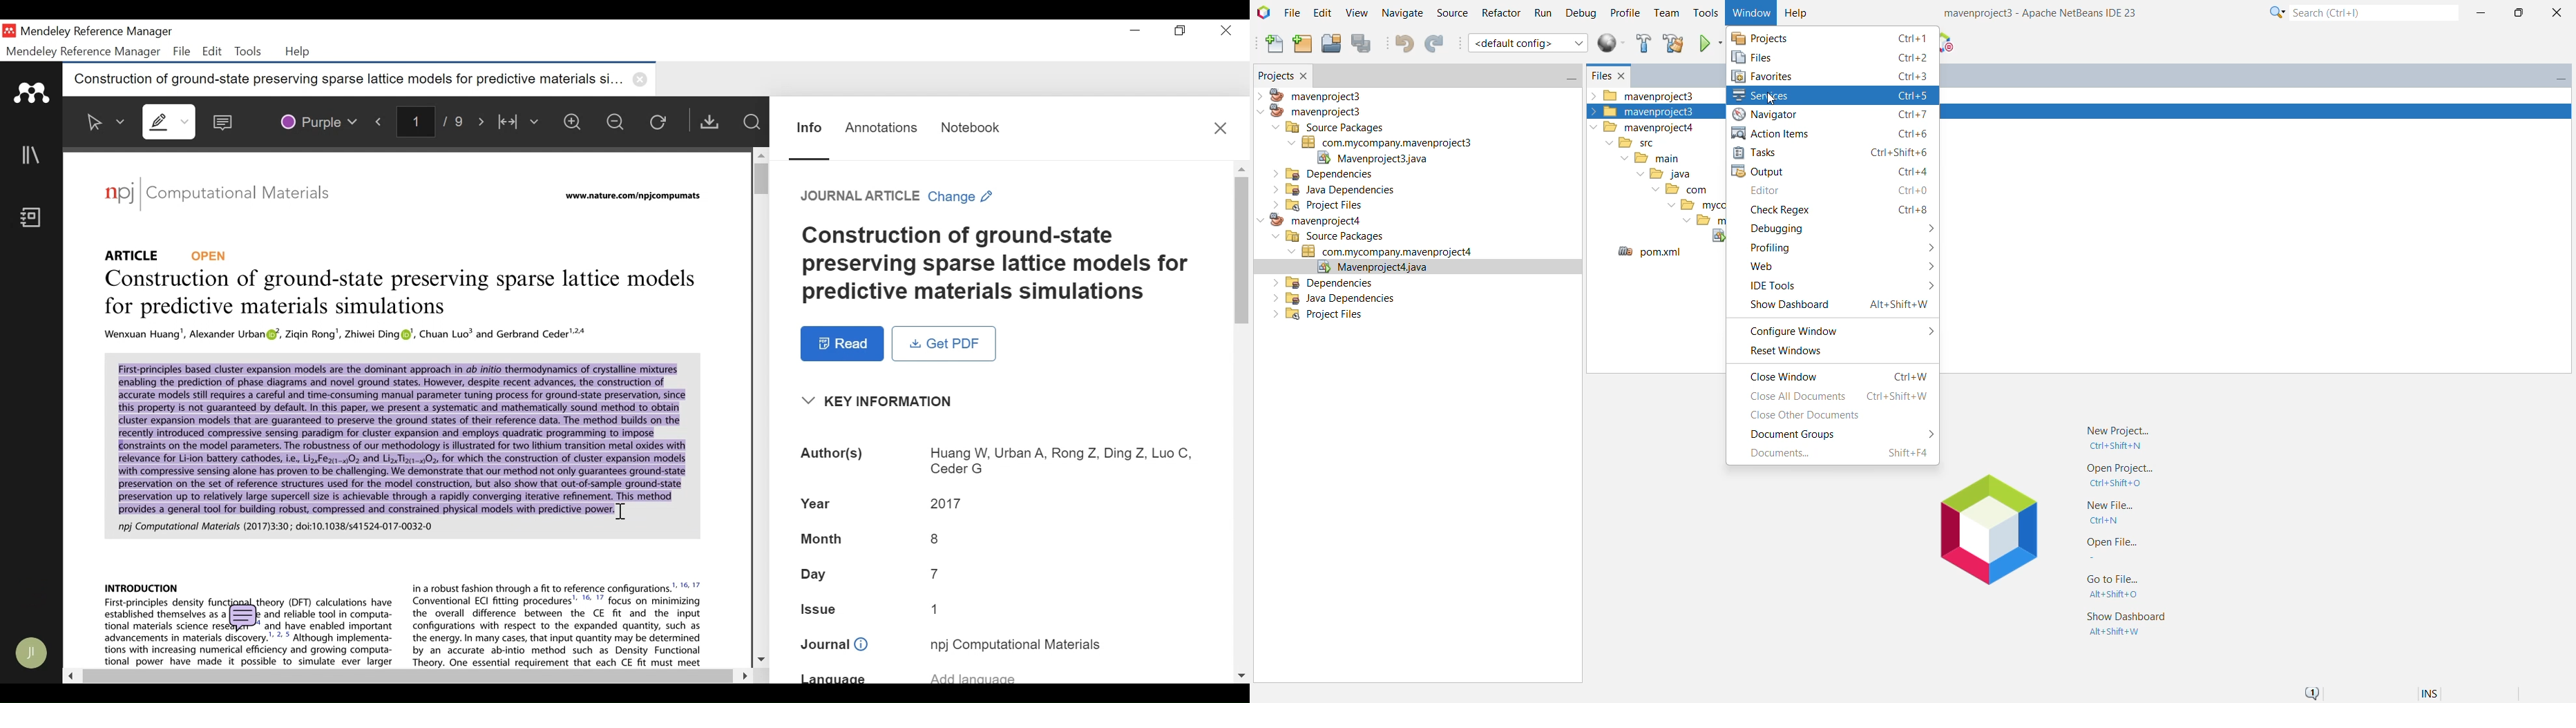  I want to click on Get PDF, so click(944, 343).